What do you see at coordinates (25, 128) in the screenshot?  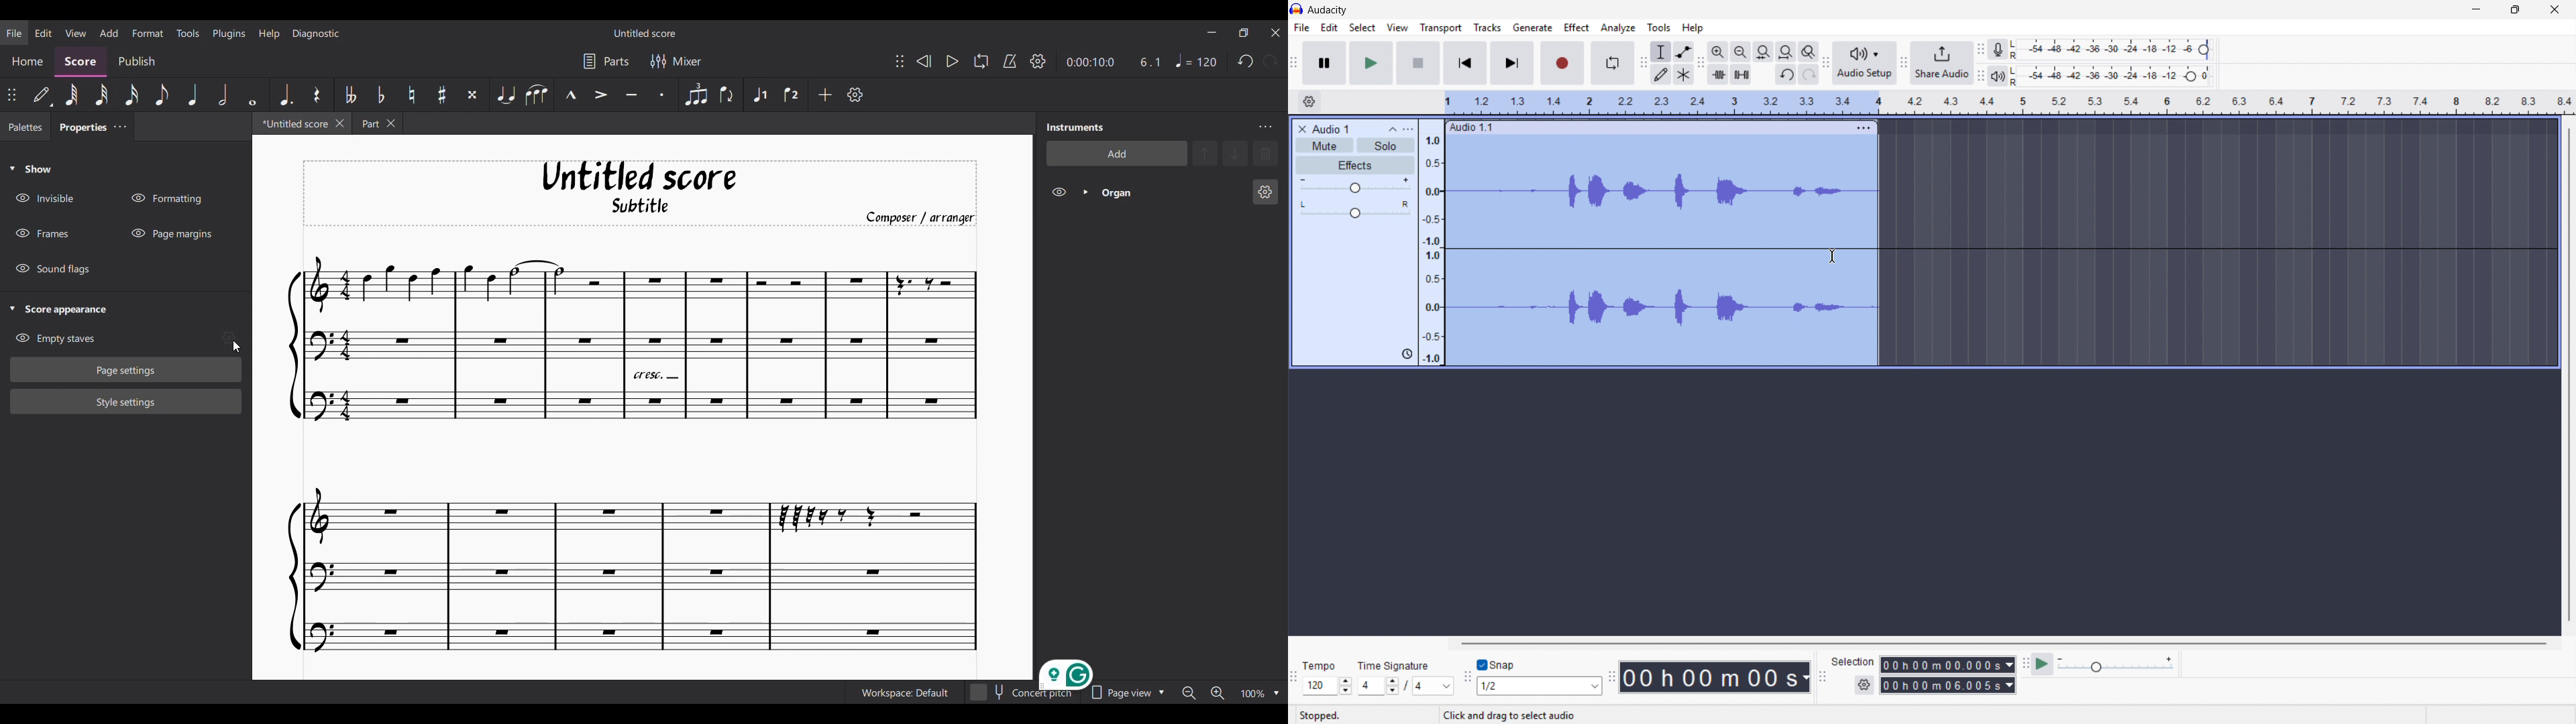 I see `Palettes` at bounding box center [25, 128].